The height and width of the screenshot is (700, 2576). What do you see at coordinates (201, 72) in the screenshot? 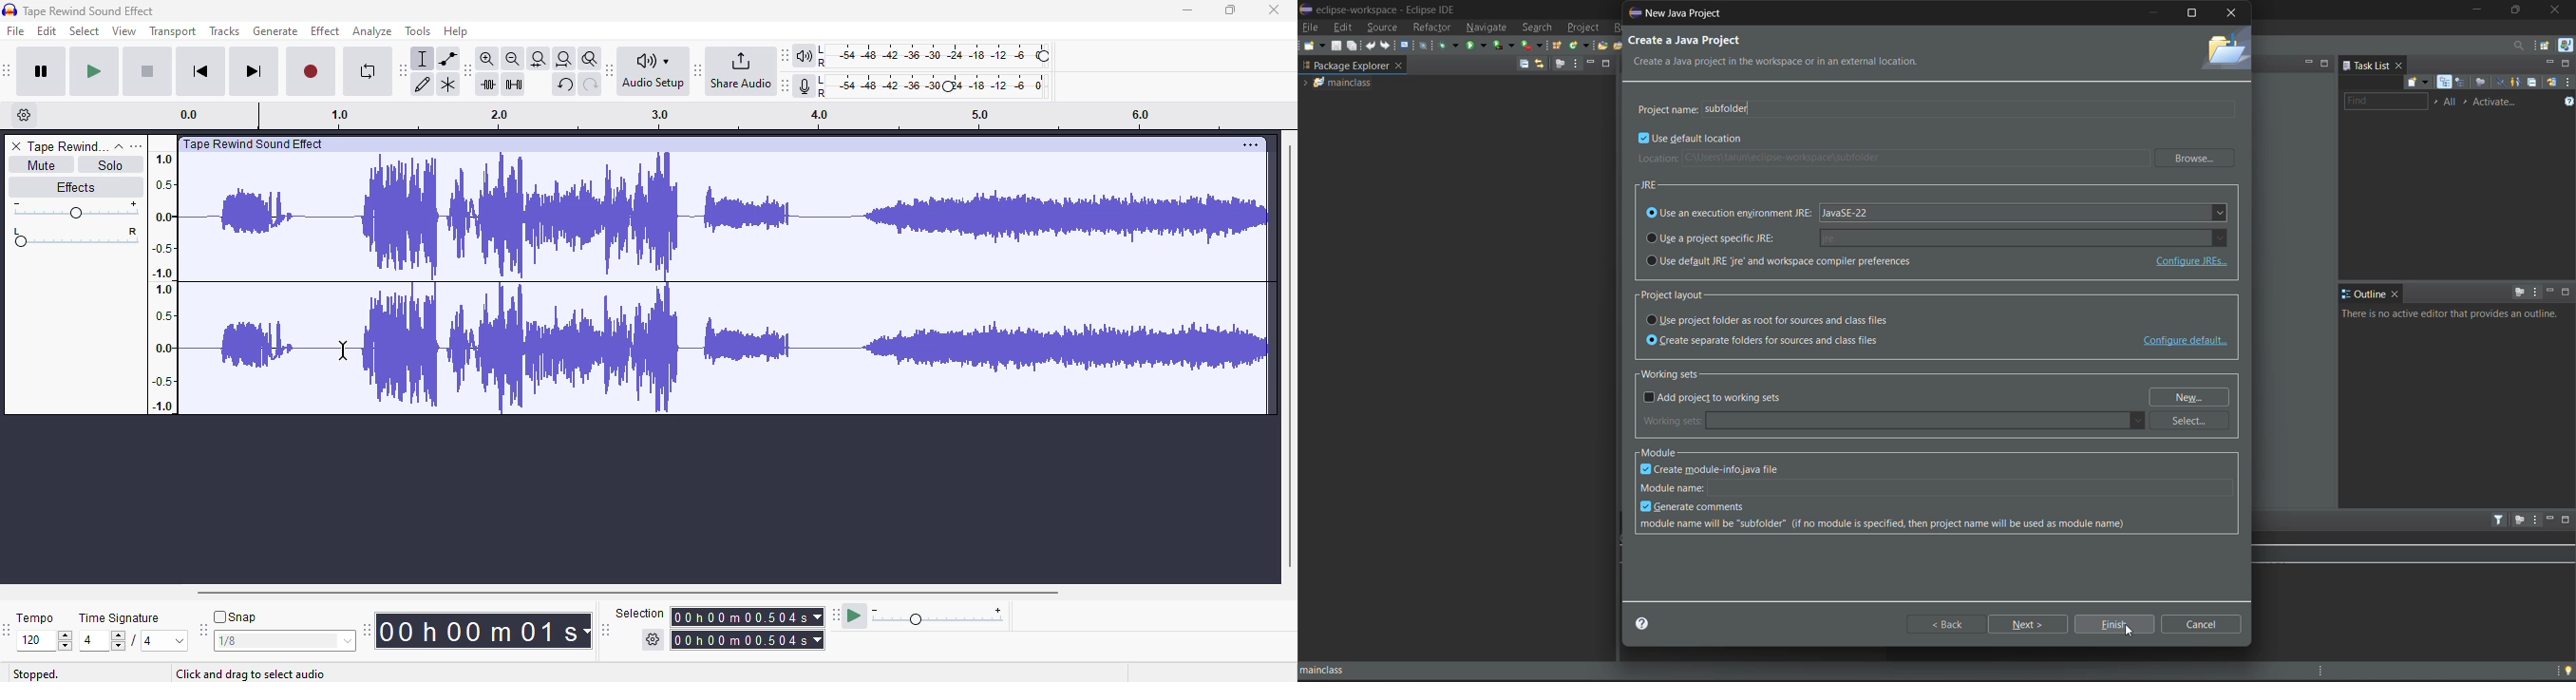
I see `skip to start` at bounding box center [201, 72].